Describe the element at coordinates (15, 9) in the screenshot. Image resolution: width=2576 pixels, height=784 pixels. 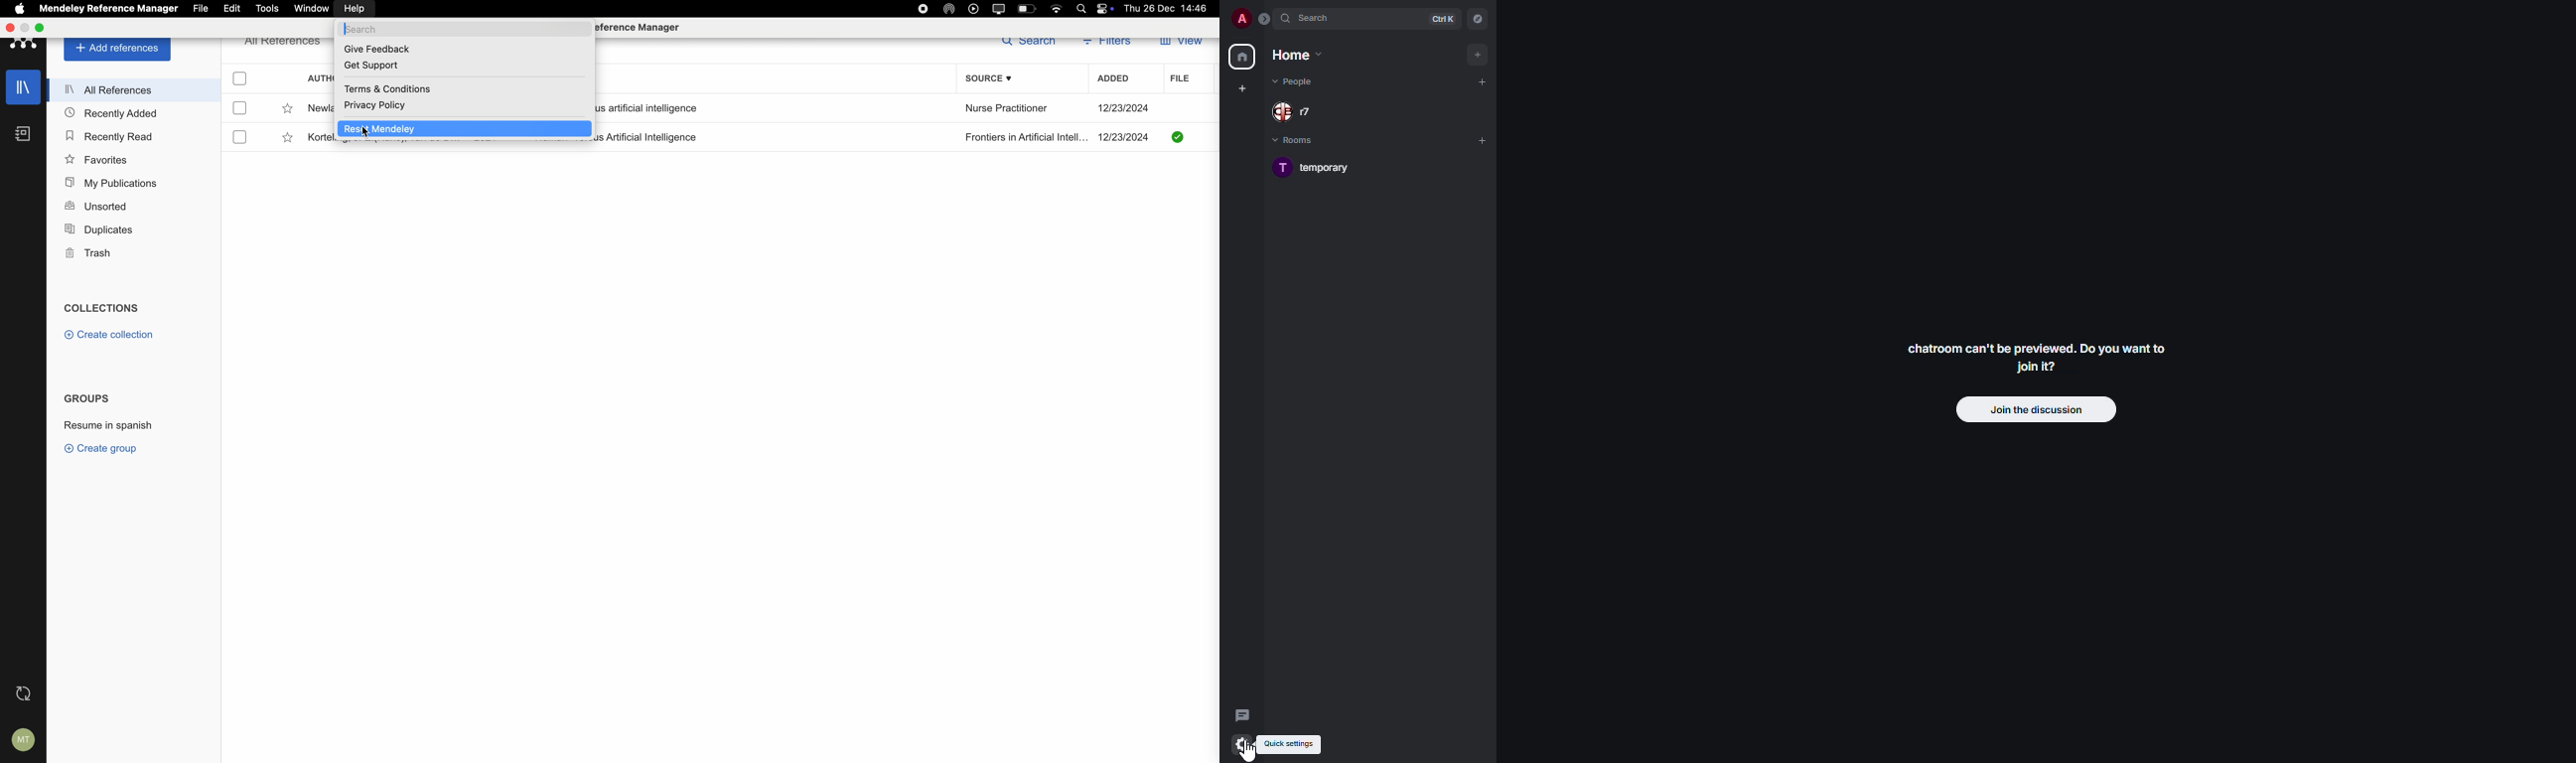
I see `Apple icon` at that location.